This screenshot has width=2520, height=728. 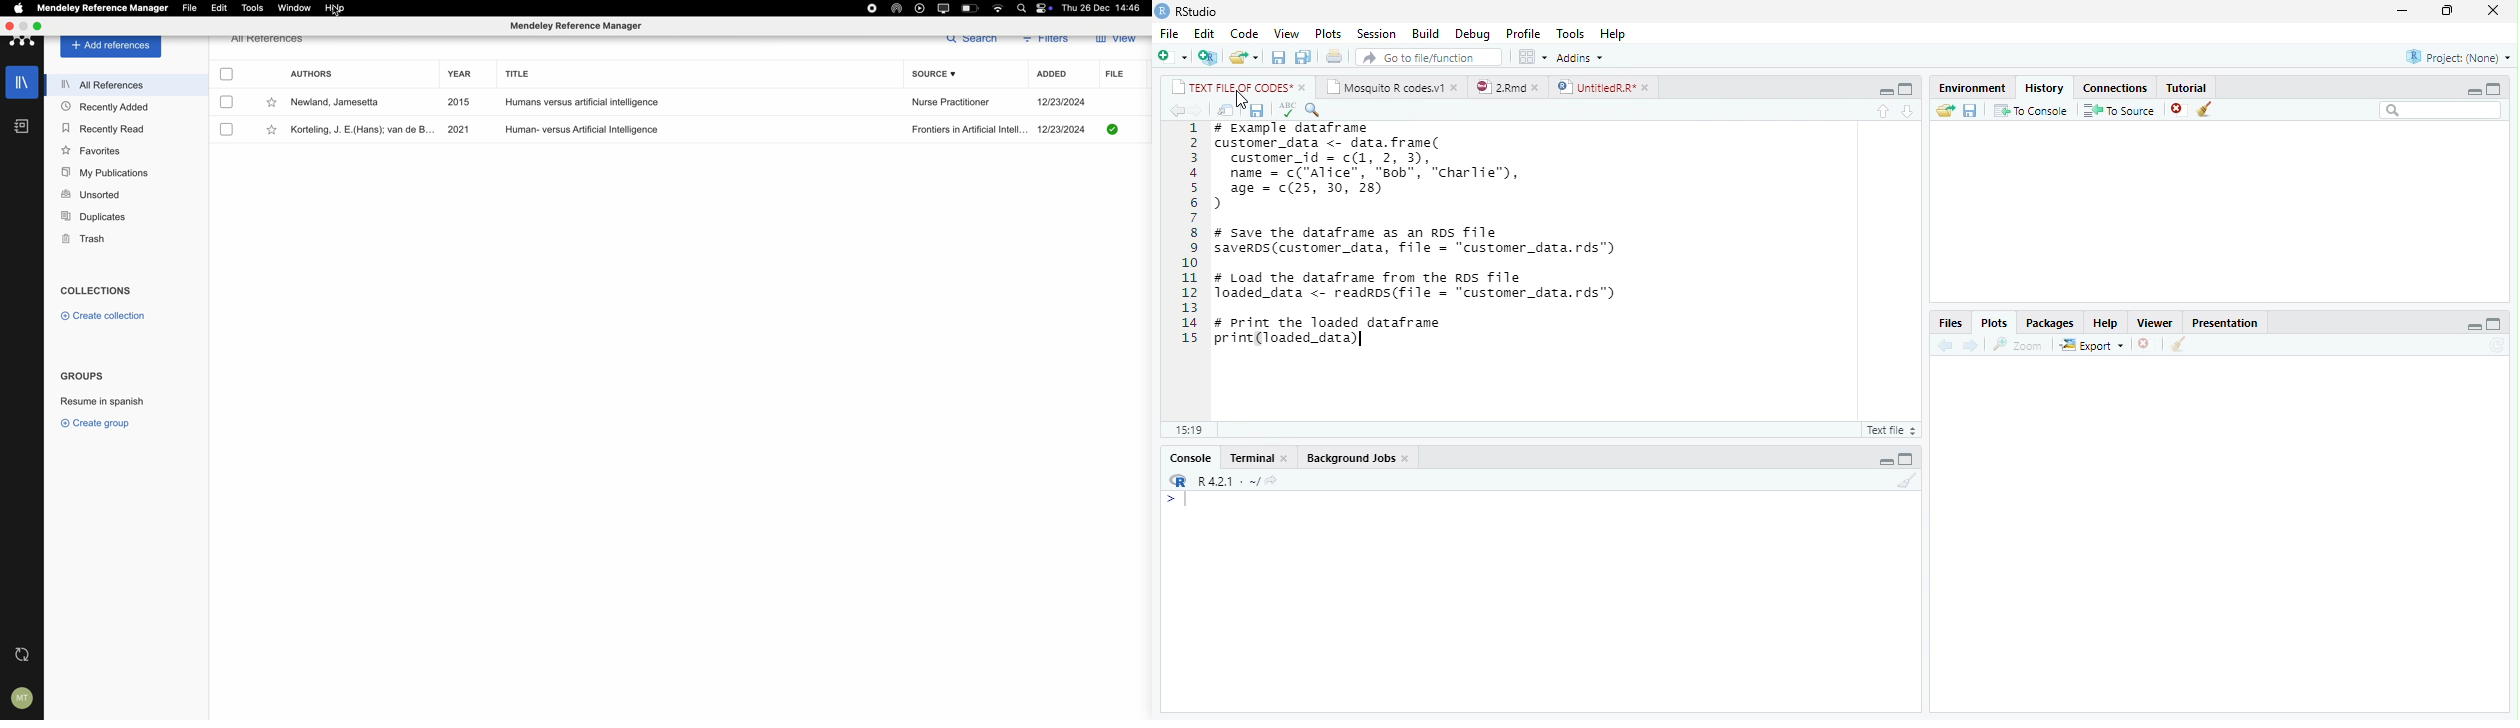 What do you see at coordinates (461, 74) in the screenshot?
I see `year` at bounding box center [461, 74].